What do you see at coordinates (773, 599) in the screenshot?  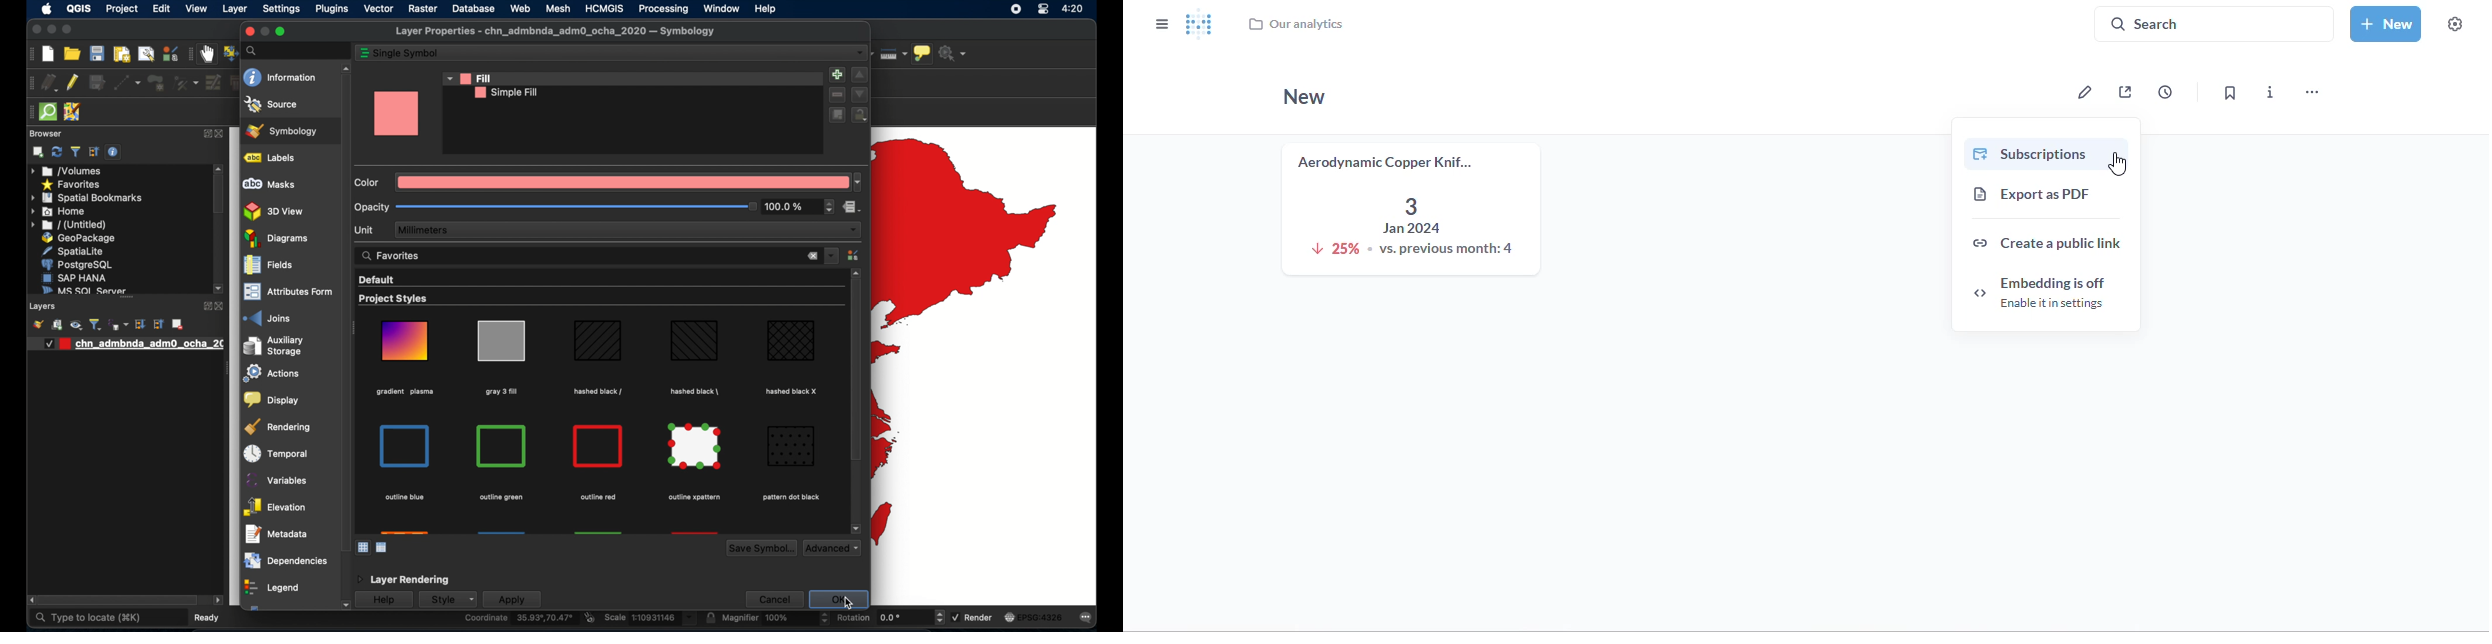 I see `cancel` at bounding box center [773, 599].